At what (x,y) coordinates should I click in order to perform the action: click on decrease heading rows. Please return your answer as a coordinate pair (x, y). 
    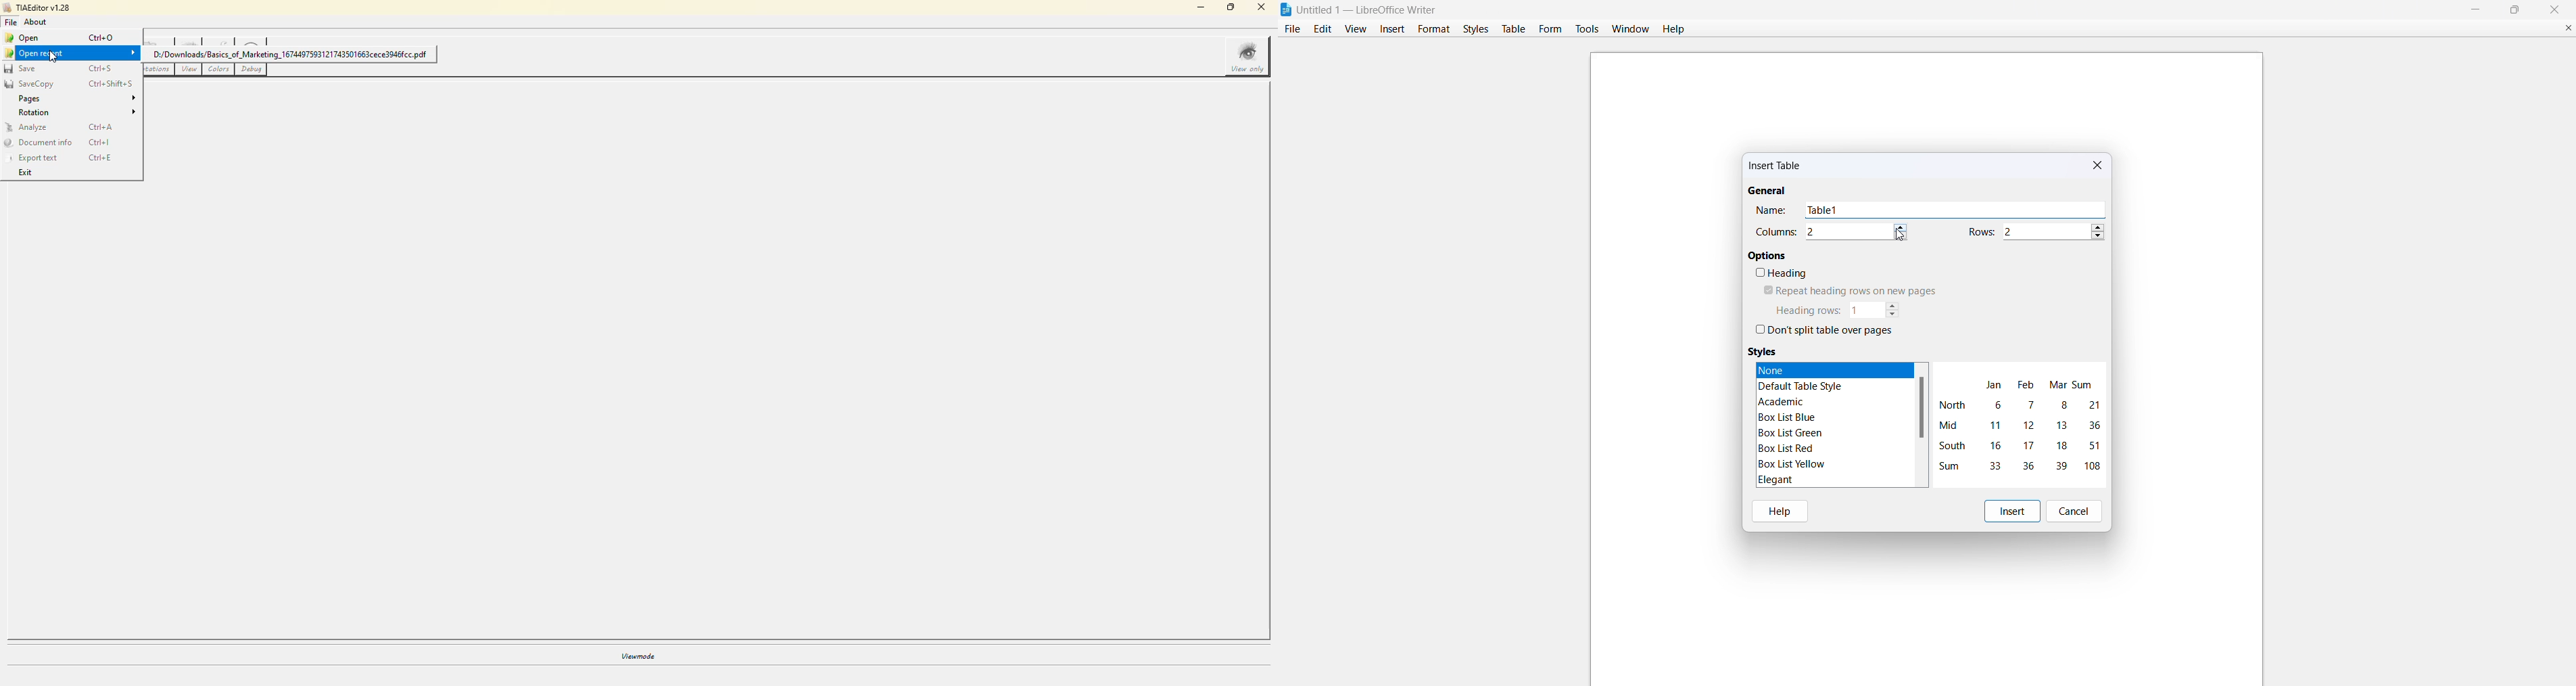
    Looking at the image, I should click on (1893, 315).